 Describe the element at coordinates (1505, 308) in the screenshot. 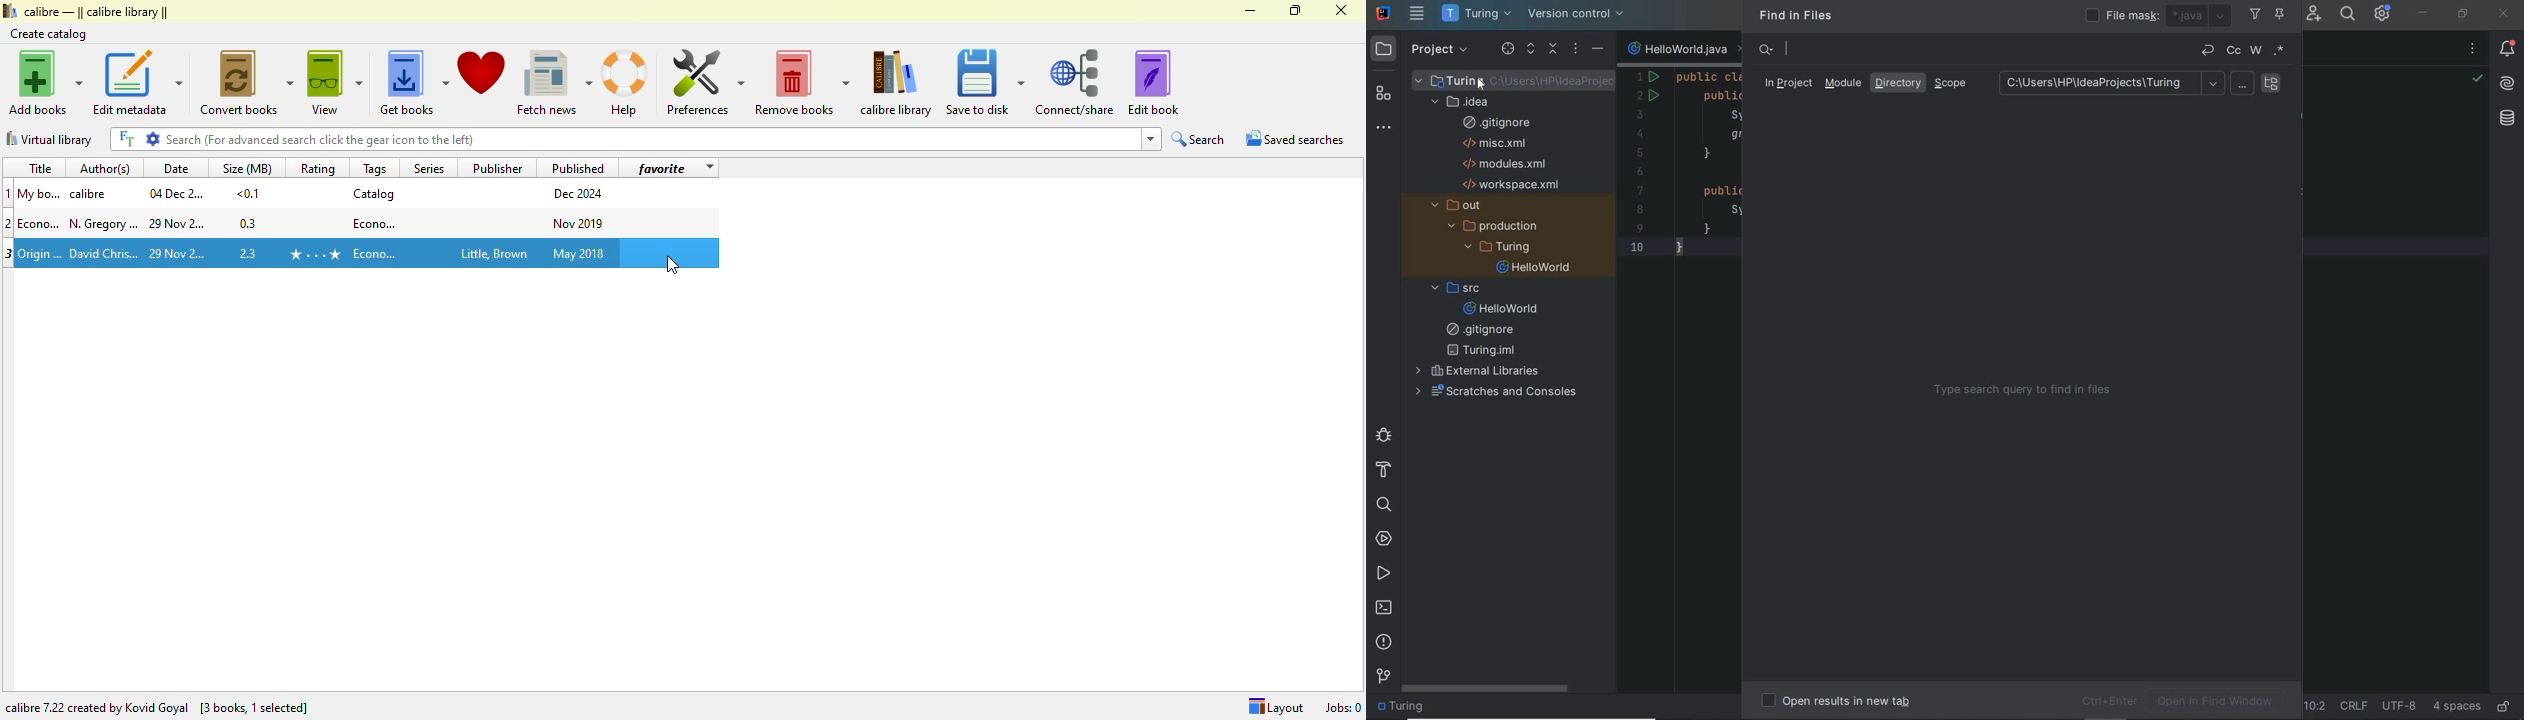

I see `file name` at that location.